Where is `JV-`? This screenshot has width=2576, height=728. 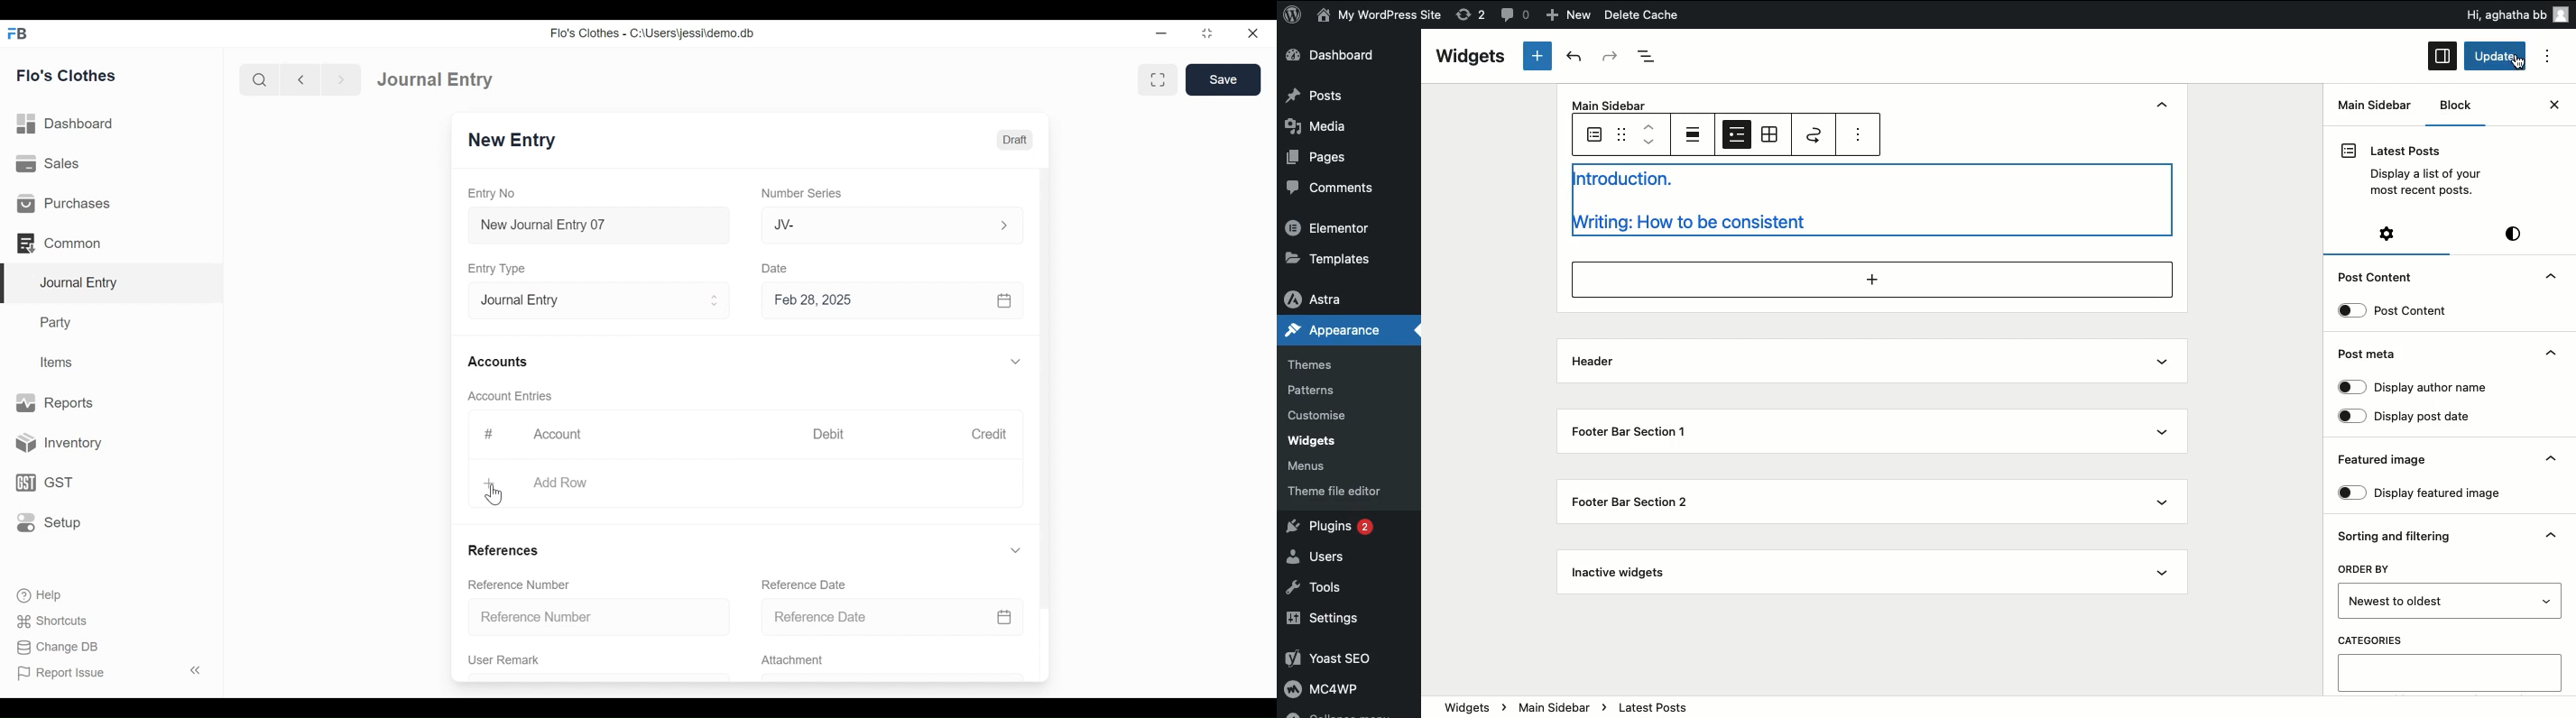
JV- is located at coordinates (869, 225).